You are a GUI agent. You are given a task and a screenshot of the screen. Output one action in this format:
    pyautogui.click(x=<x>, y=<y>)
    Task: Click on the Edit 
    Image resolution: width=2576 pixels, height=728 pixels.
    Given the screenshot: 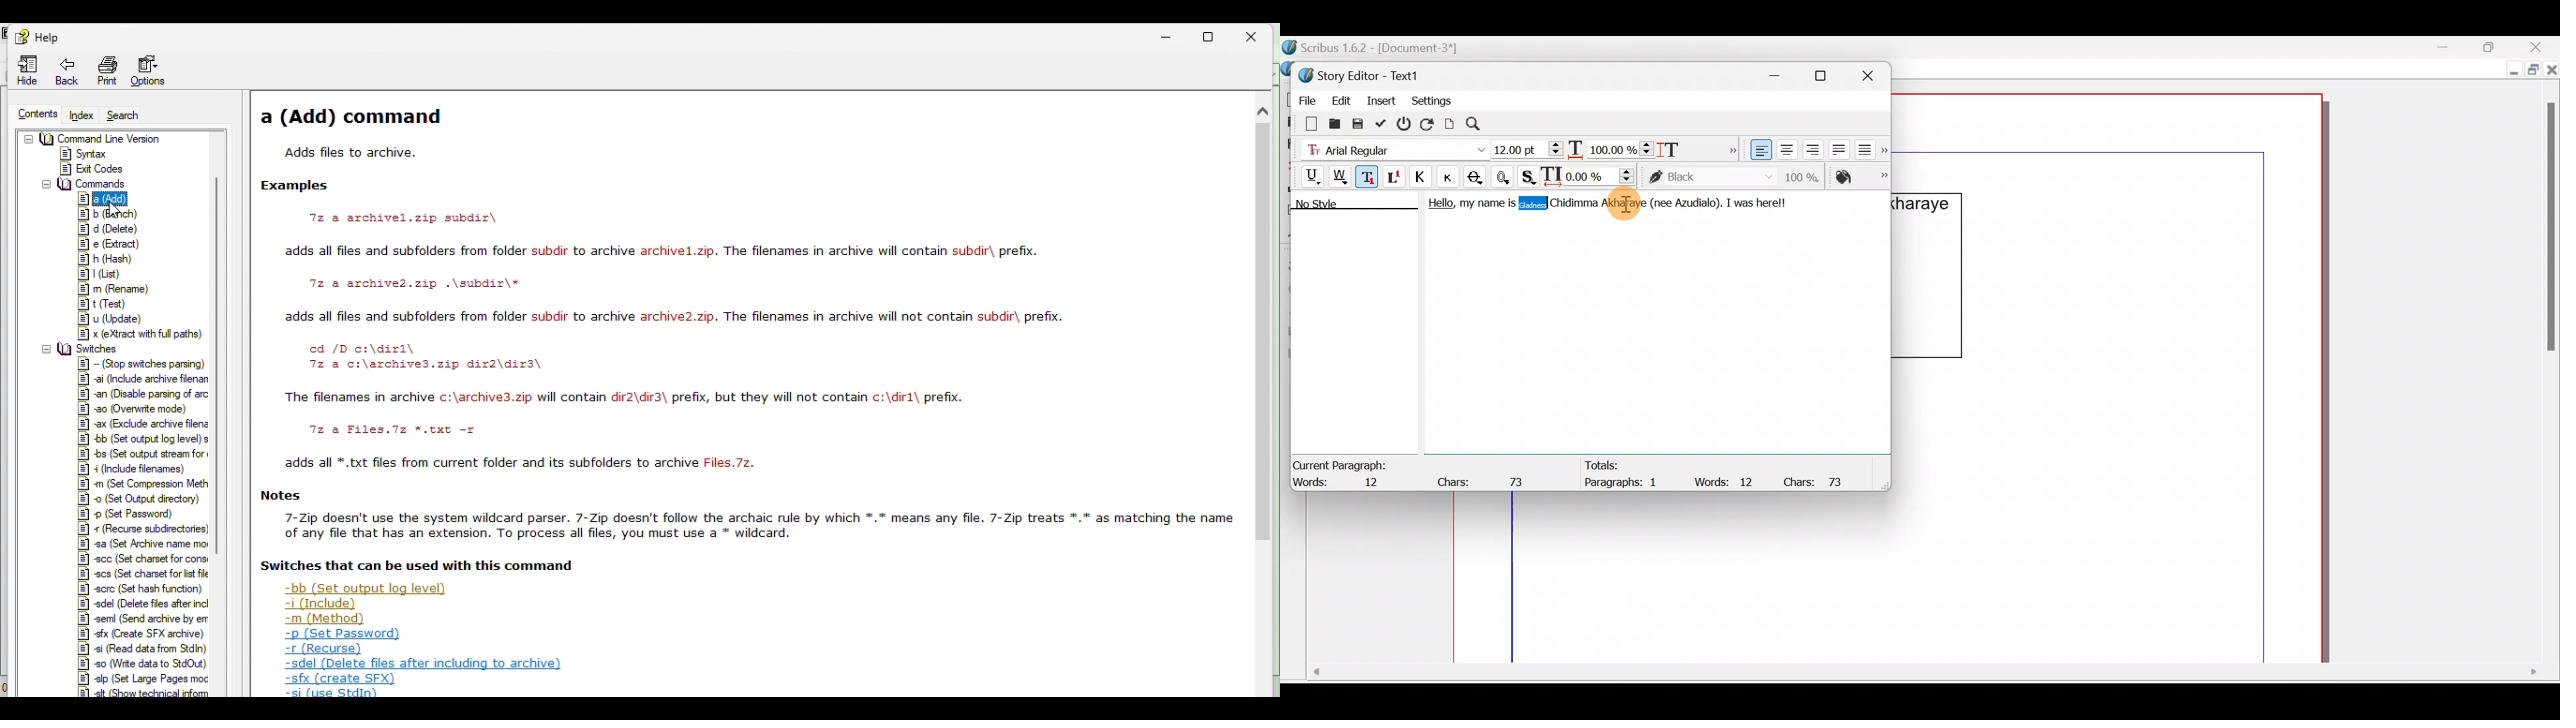 What is the action you would take?
    pyautogui.click(x=1341, y=98)
    